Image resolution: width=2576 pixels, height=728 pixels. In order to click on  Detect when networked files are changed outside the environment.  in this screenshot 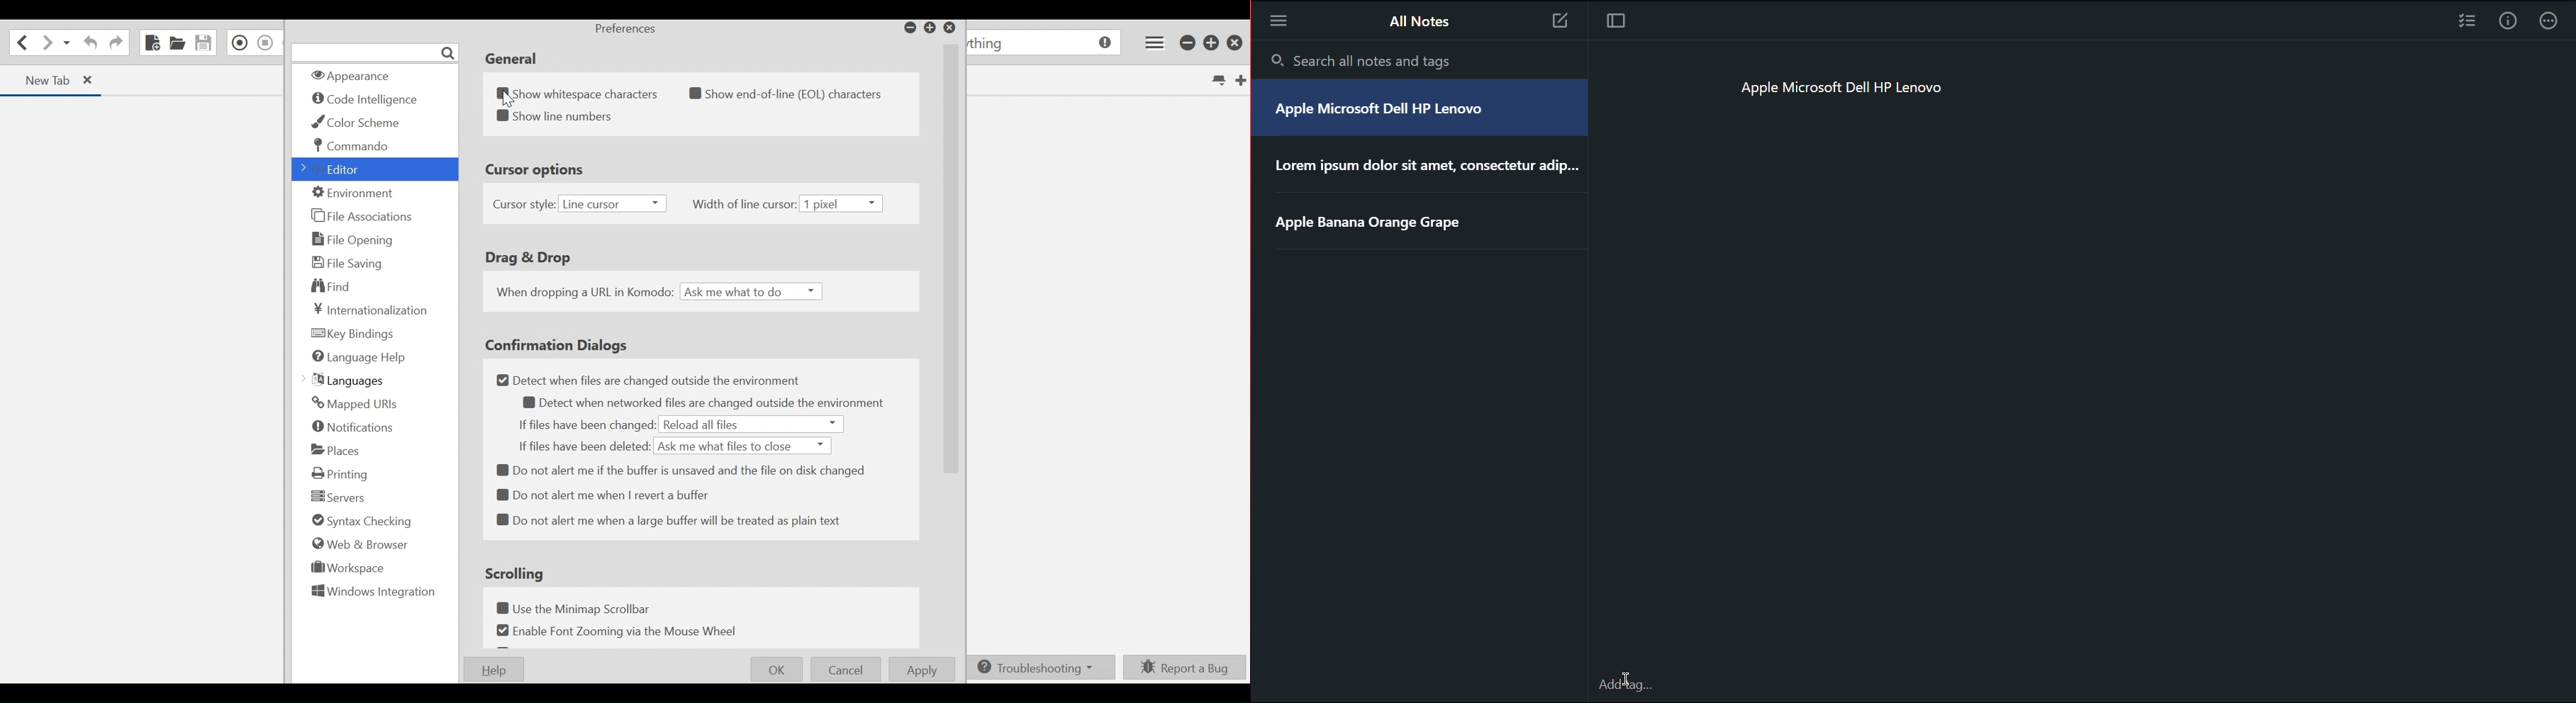, I will do `click(698, 404)`.